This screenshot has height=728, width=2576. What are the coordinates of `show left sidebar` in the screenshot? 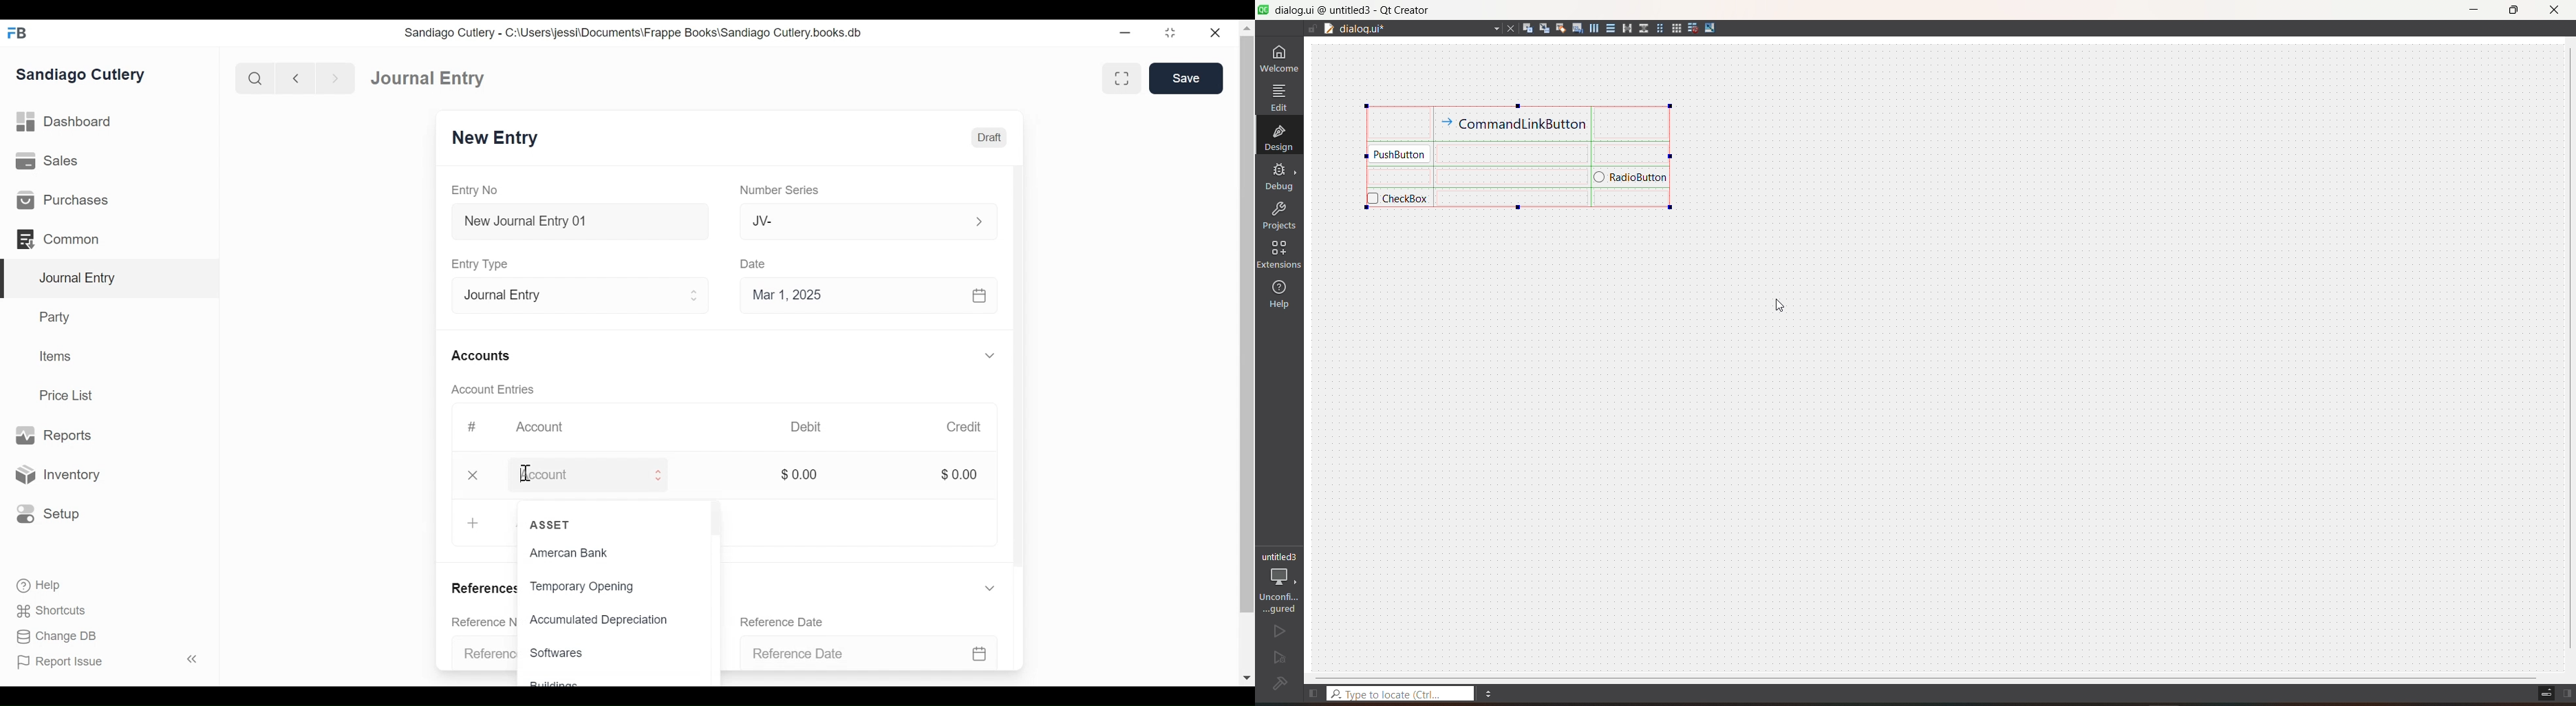 It's located at (1315, 694).